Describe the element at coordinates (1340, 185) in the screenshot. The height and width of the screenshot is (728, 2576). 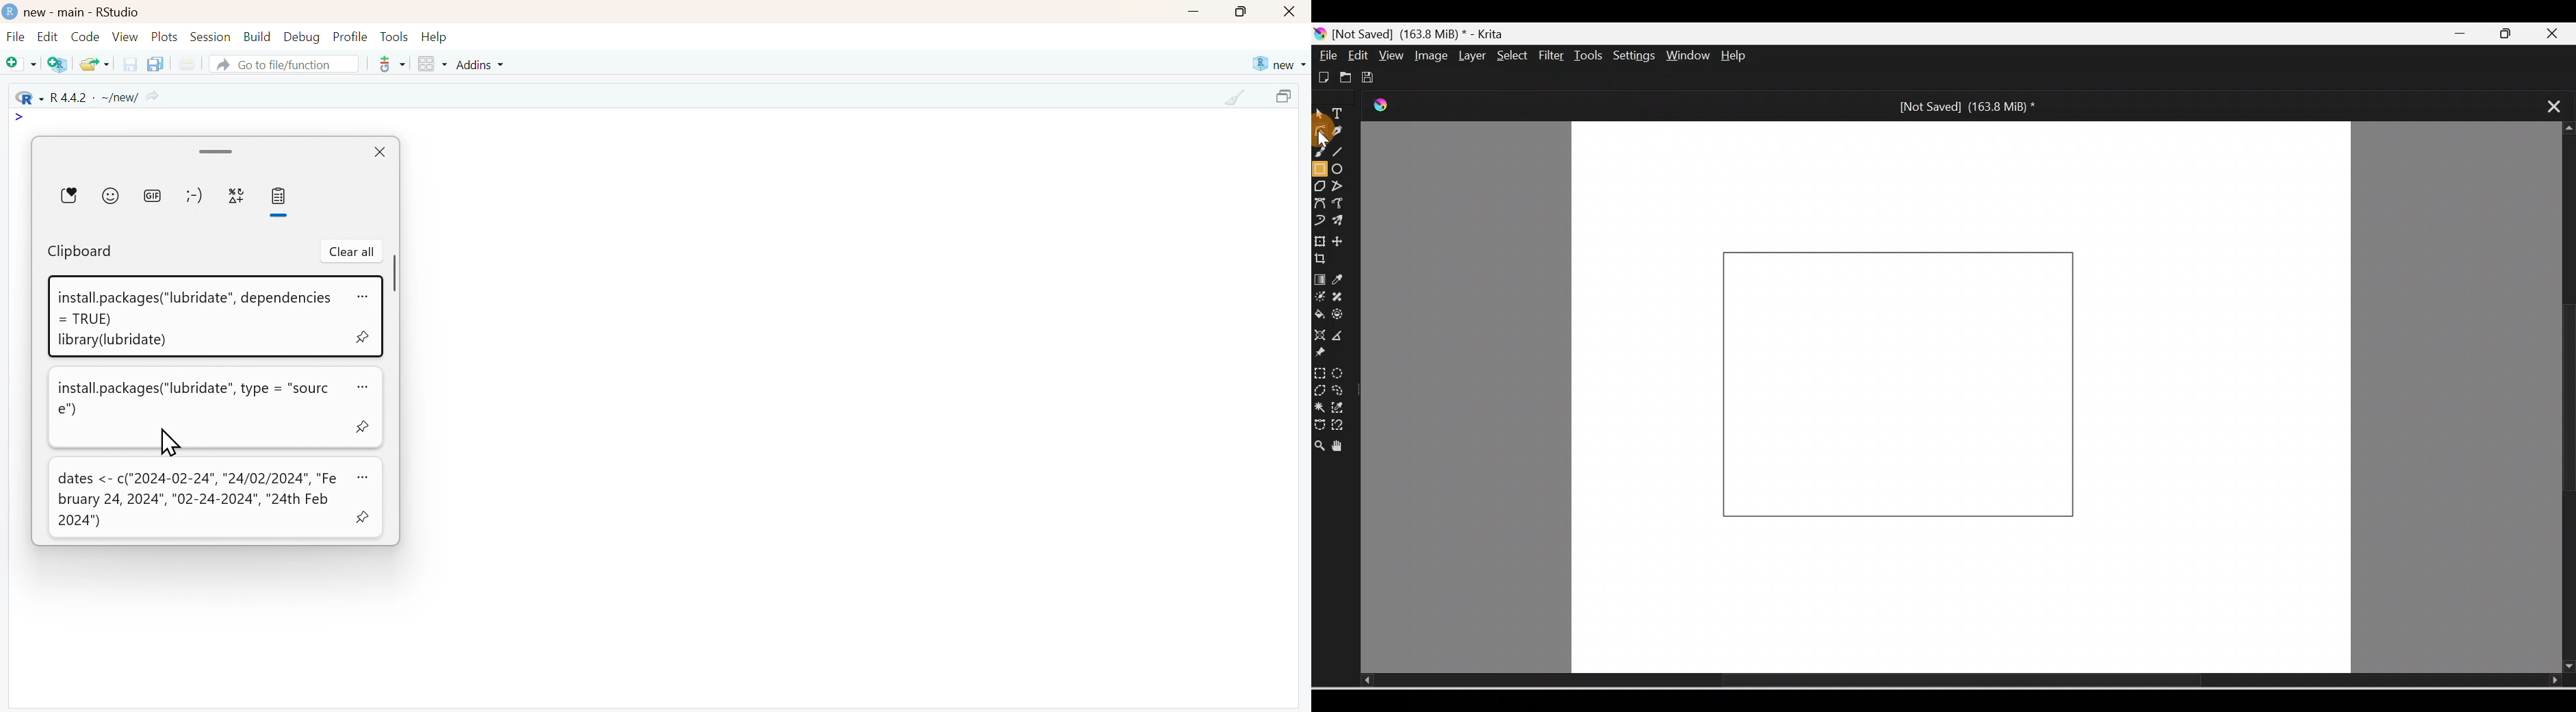
I see `Polyline` at that location.